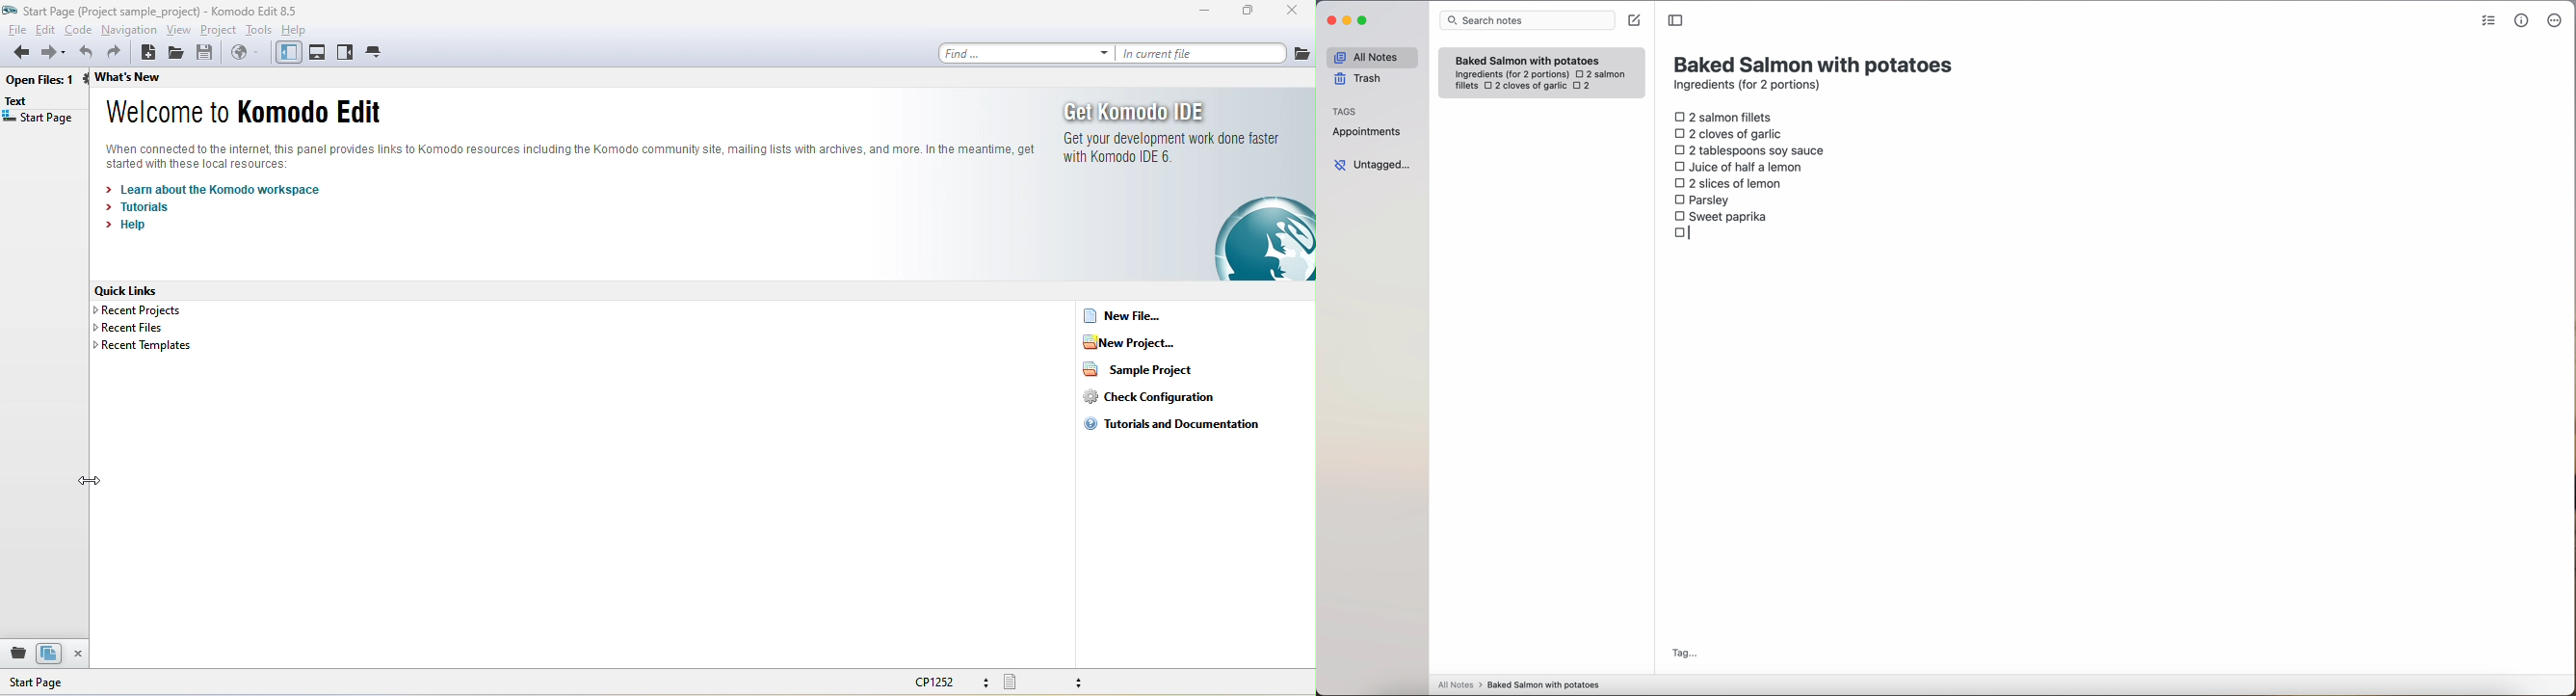  Describe the element at coordinates (16, 54) in the screenshot. I see `back` at that location.